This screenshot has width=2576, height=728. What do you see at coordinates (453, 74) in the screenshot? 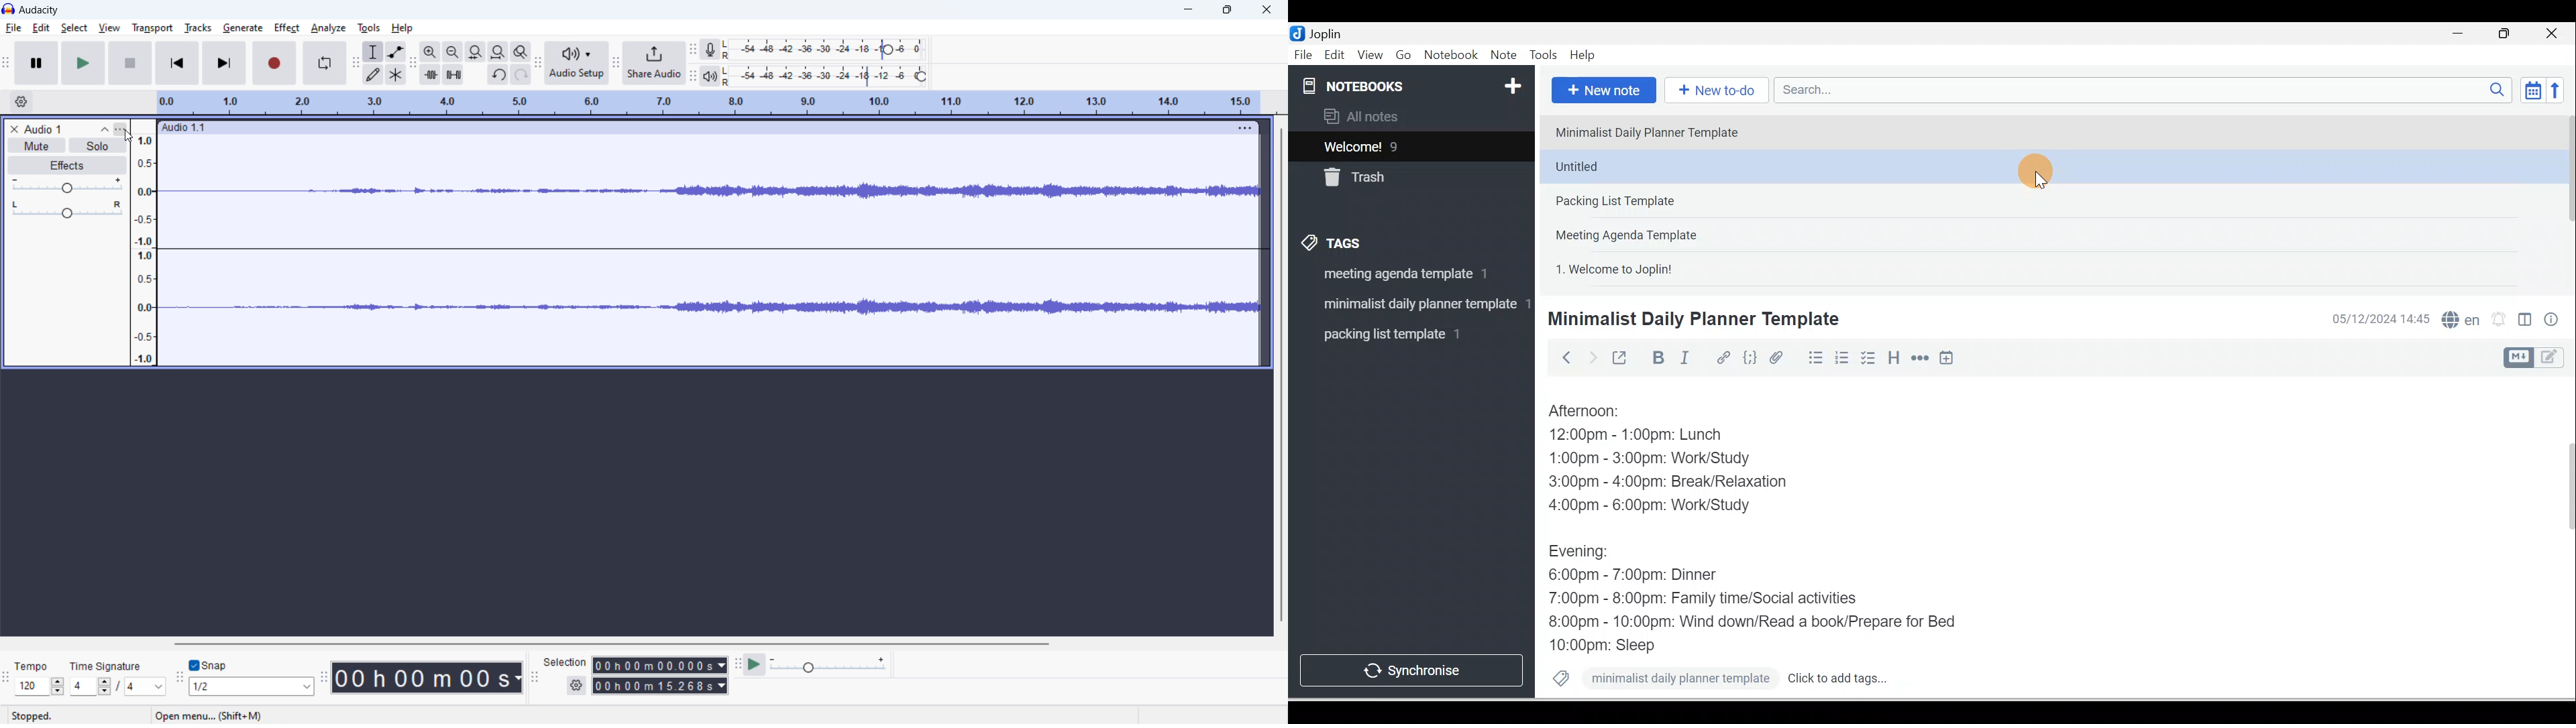
I see `silence audio selection` at bounding box center [453, 74].